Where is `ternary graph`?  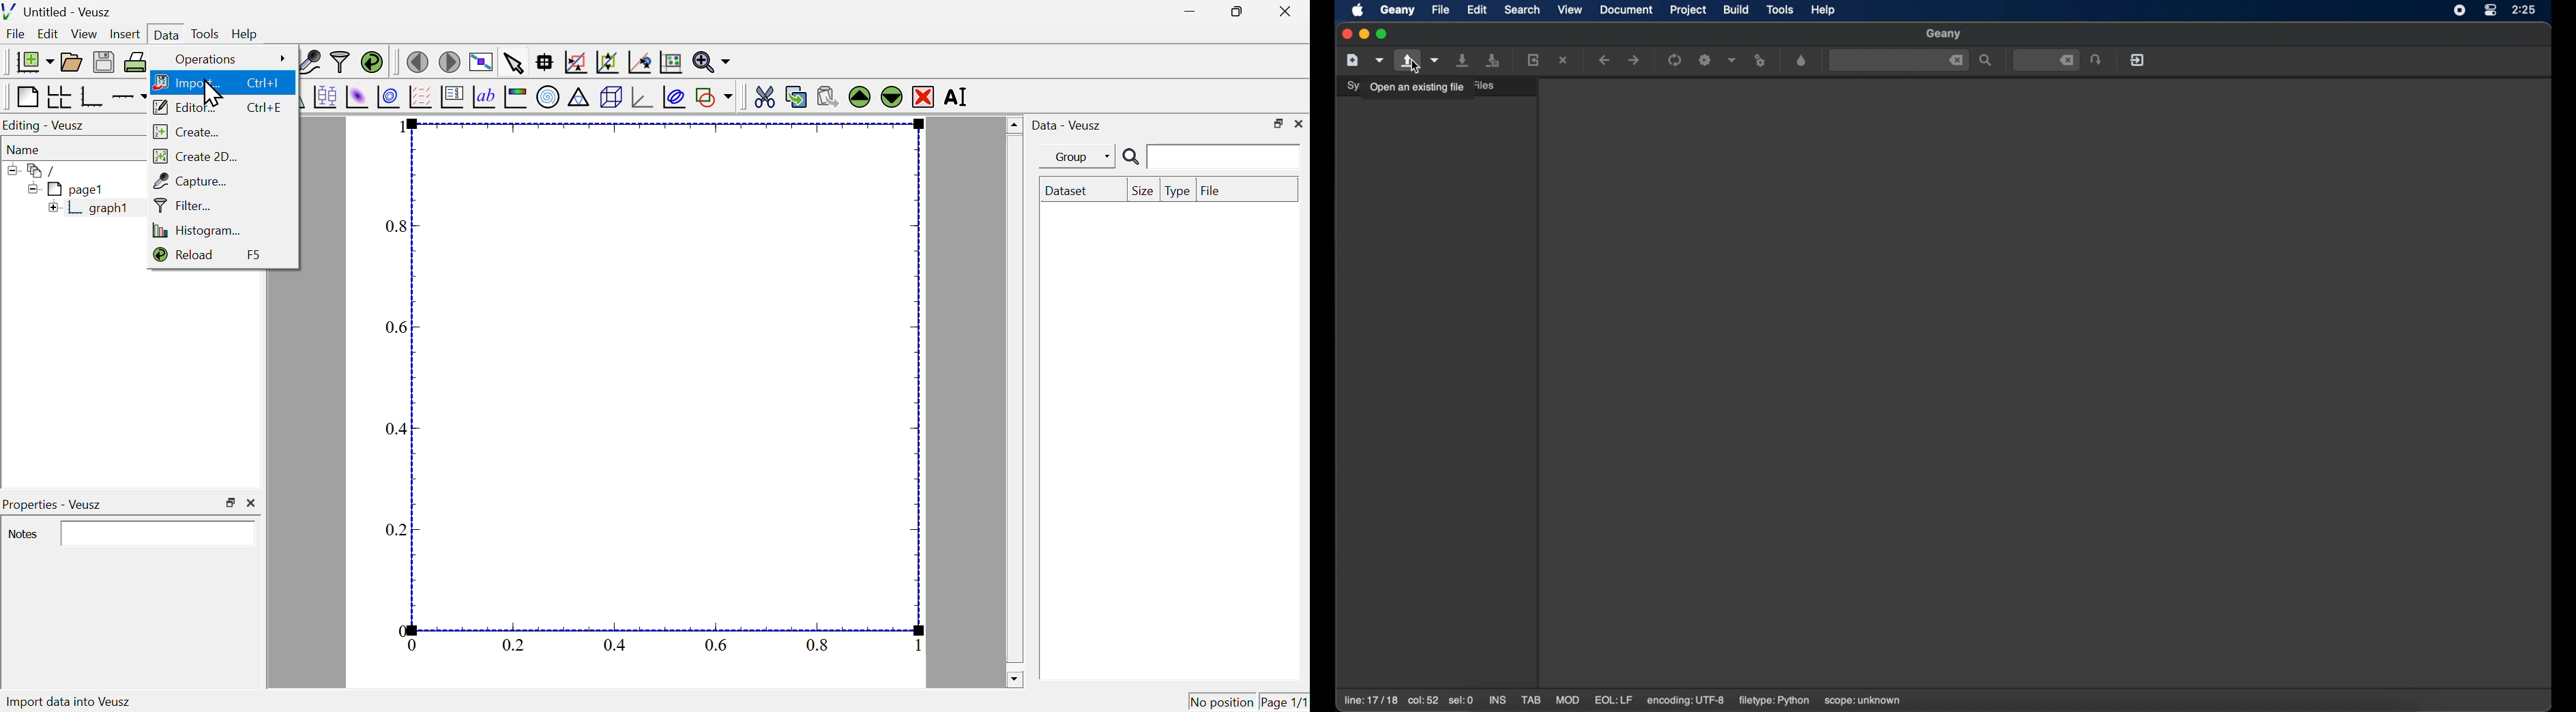
ternary graph is located at coordinates (579, 99).